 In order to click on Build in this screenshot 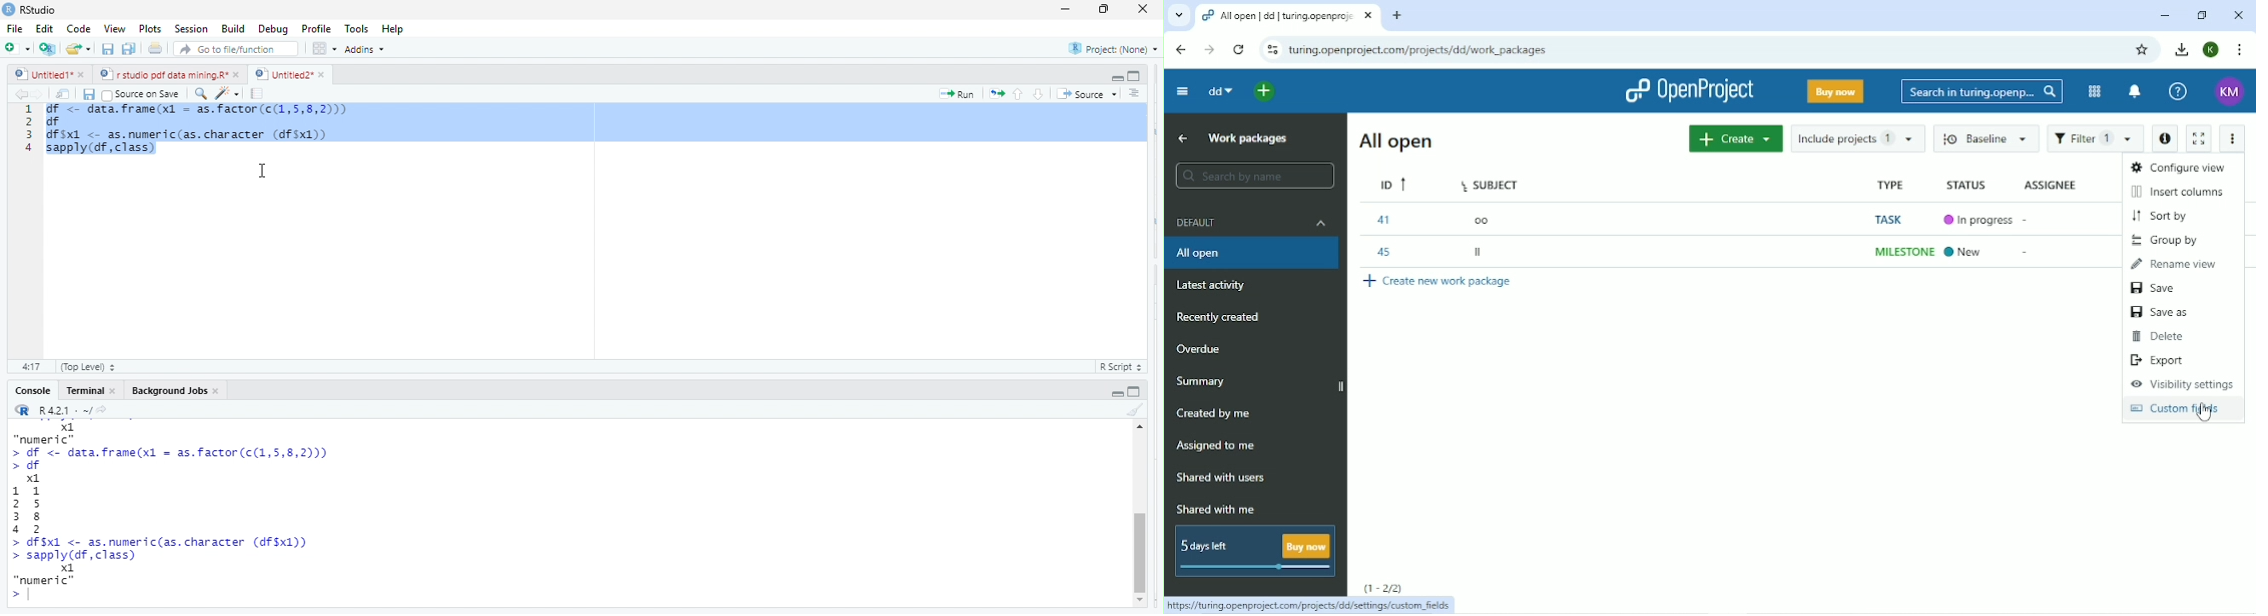, I will do `click(234, 29)`.